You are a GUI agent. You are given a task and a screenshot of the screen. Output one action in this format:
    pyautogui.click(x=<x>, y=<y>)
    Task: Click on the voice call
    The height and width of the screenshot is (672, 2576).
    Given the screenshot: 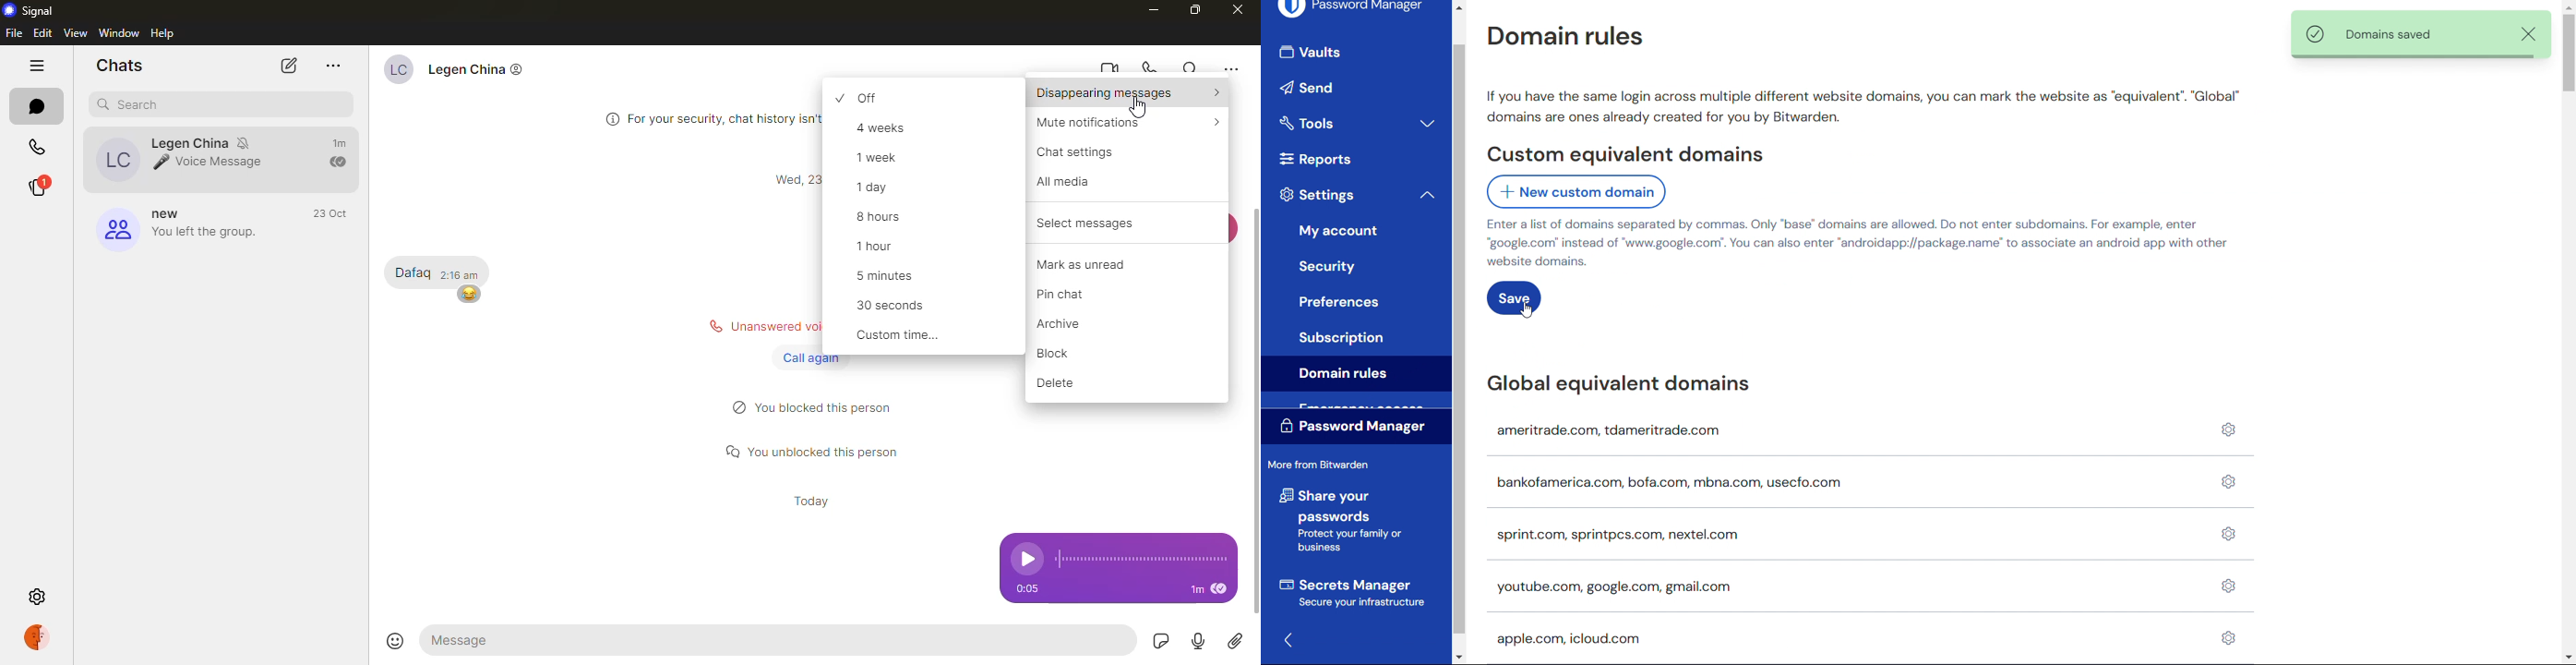 What is the action you would take?
    pyautogui.click(x=1151, y=67)
    